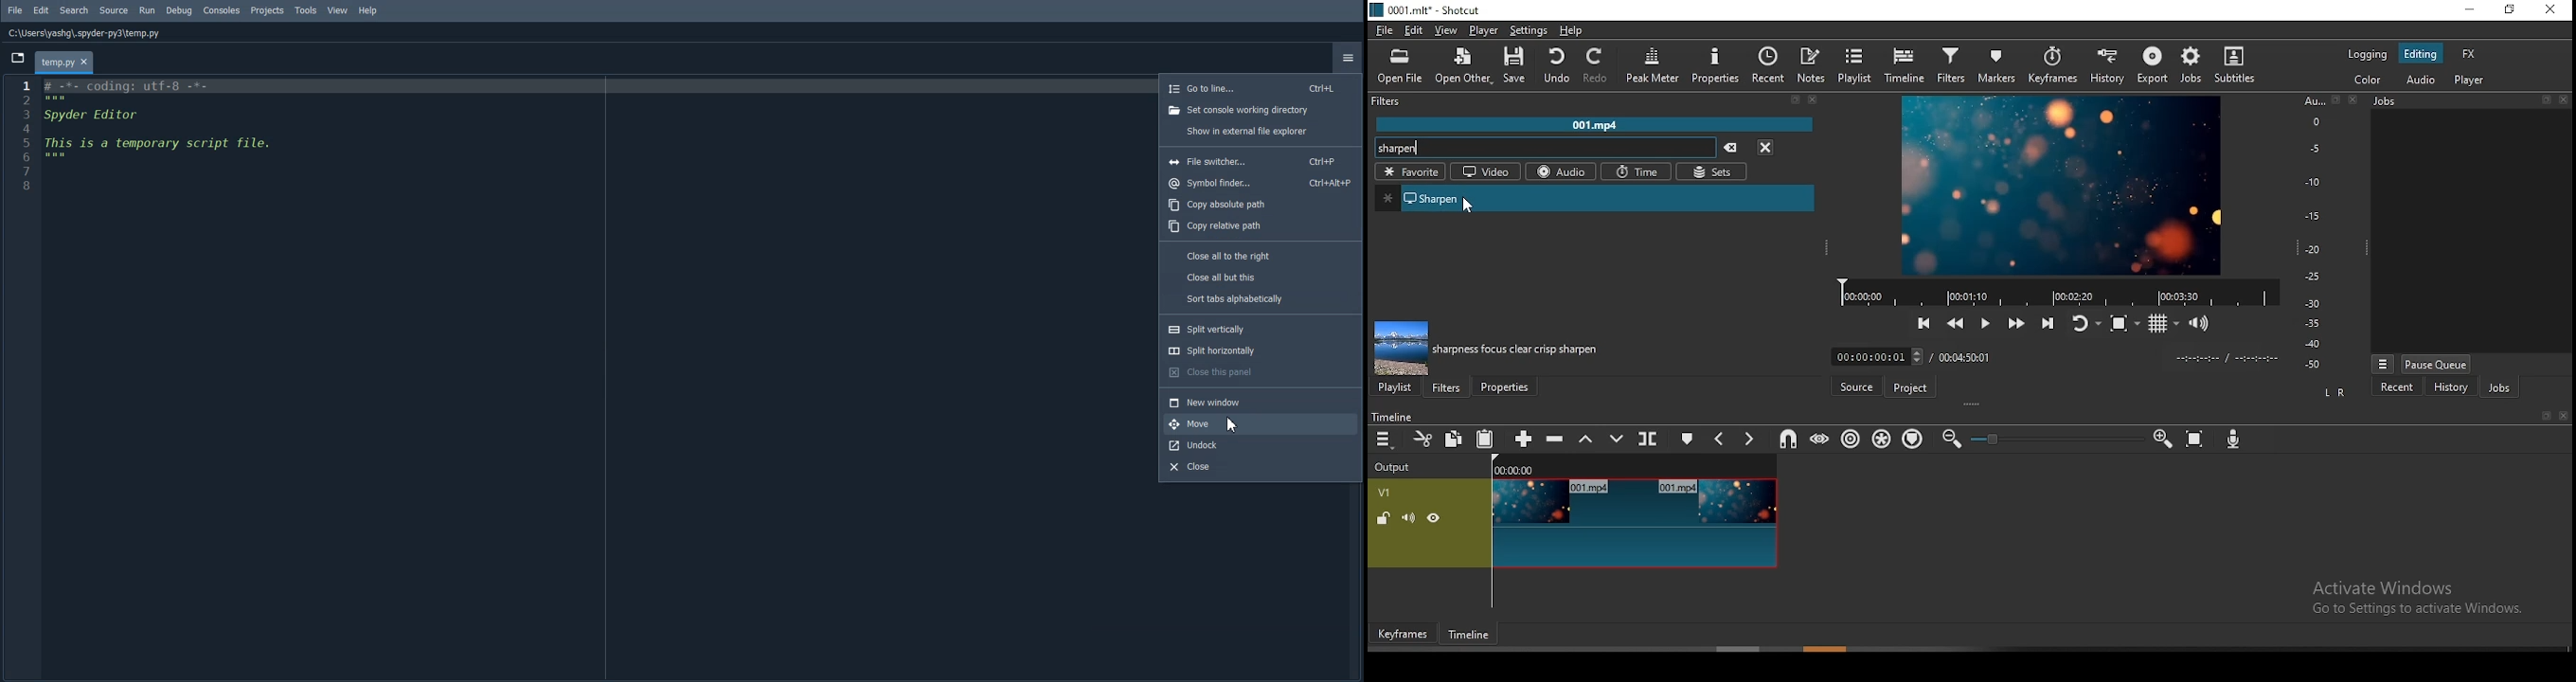 The image size is (2576, 700). What do you see at coordinates (24, 135) in the screenshot?
I see `Line Number` at bounding box center [24, 135].